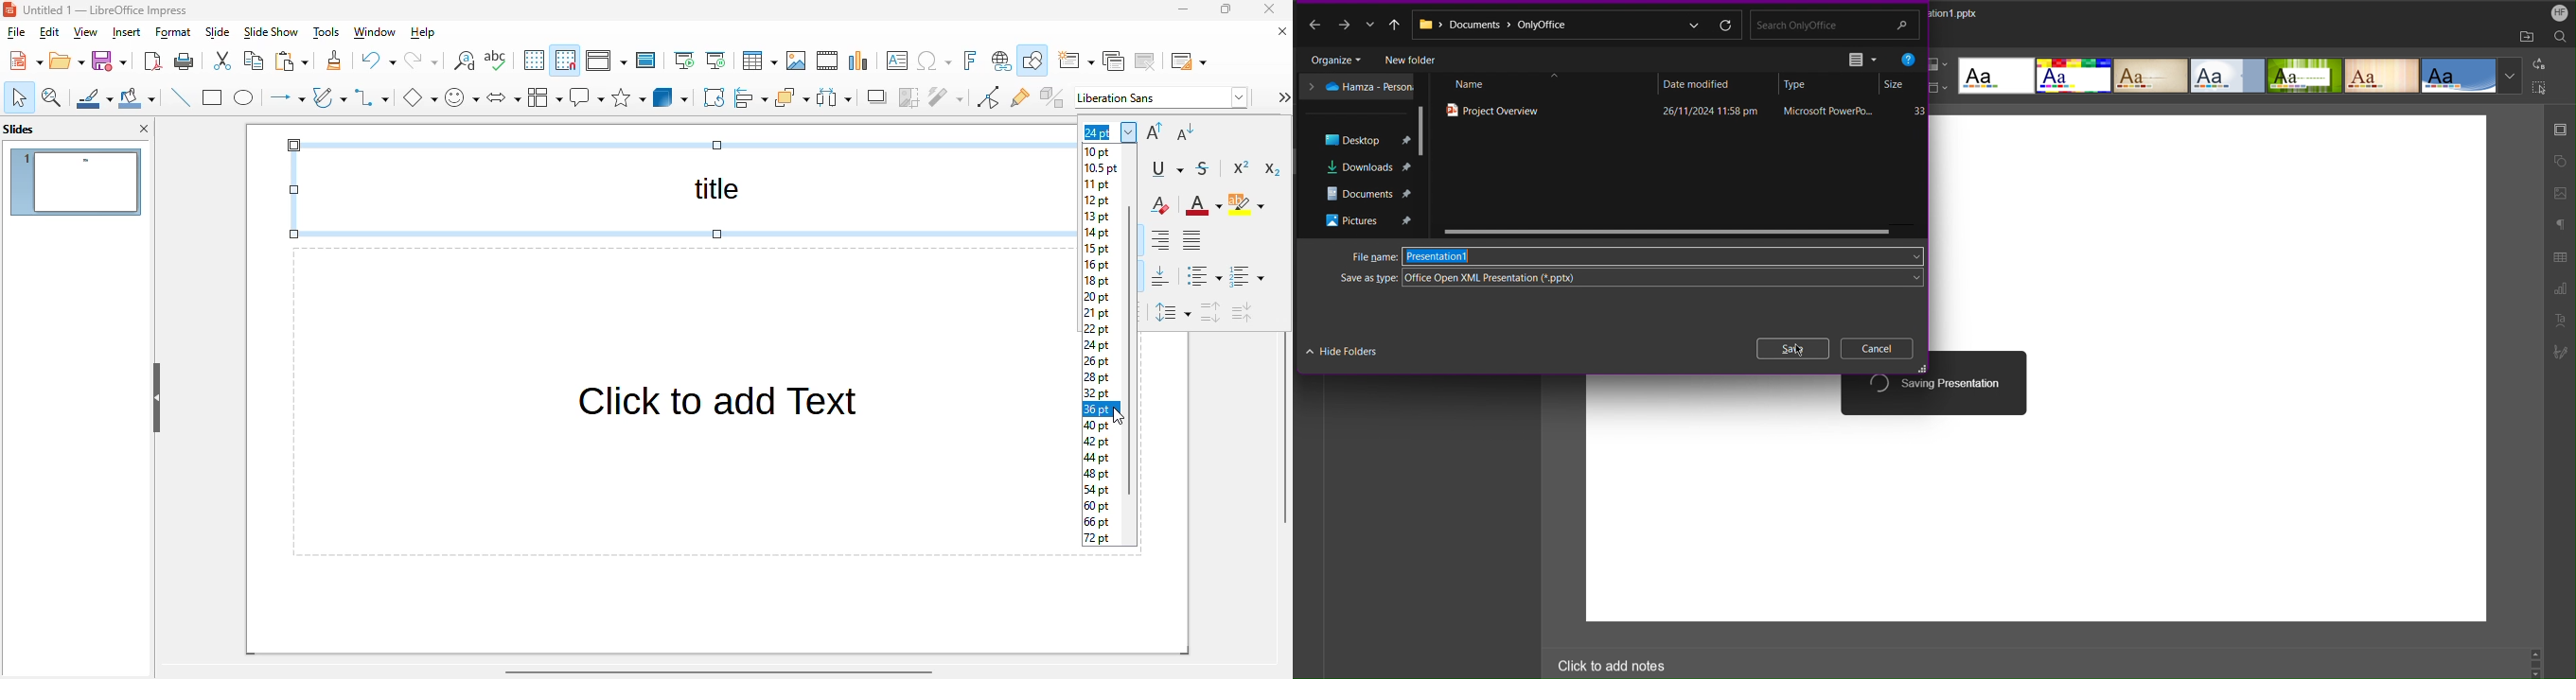 This screenshot has height=700, width=2576. I want to click on block arrows, so click(503, 98).